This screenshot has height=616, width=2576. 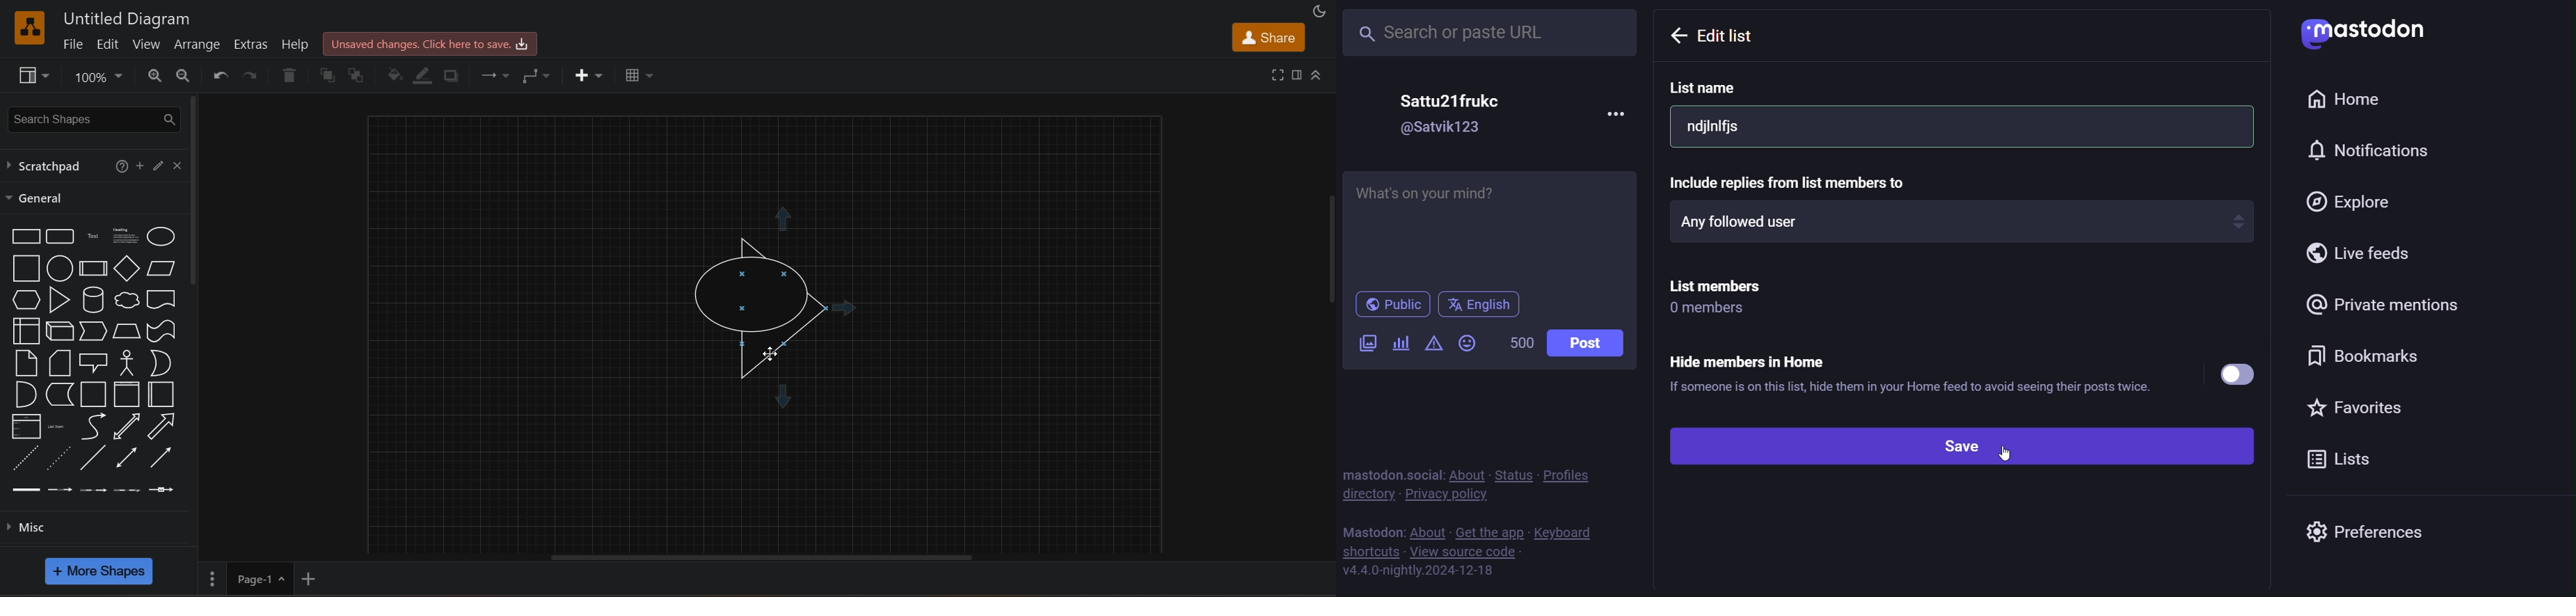 I want to click on appearance, so click(x=1321, y=10).